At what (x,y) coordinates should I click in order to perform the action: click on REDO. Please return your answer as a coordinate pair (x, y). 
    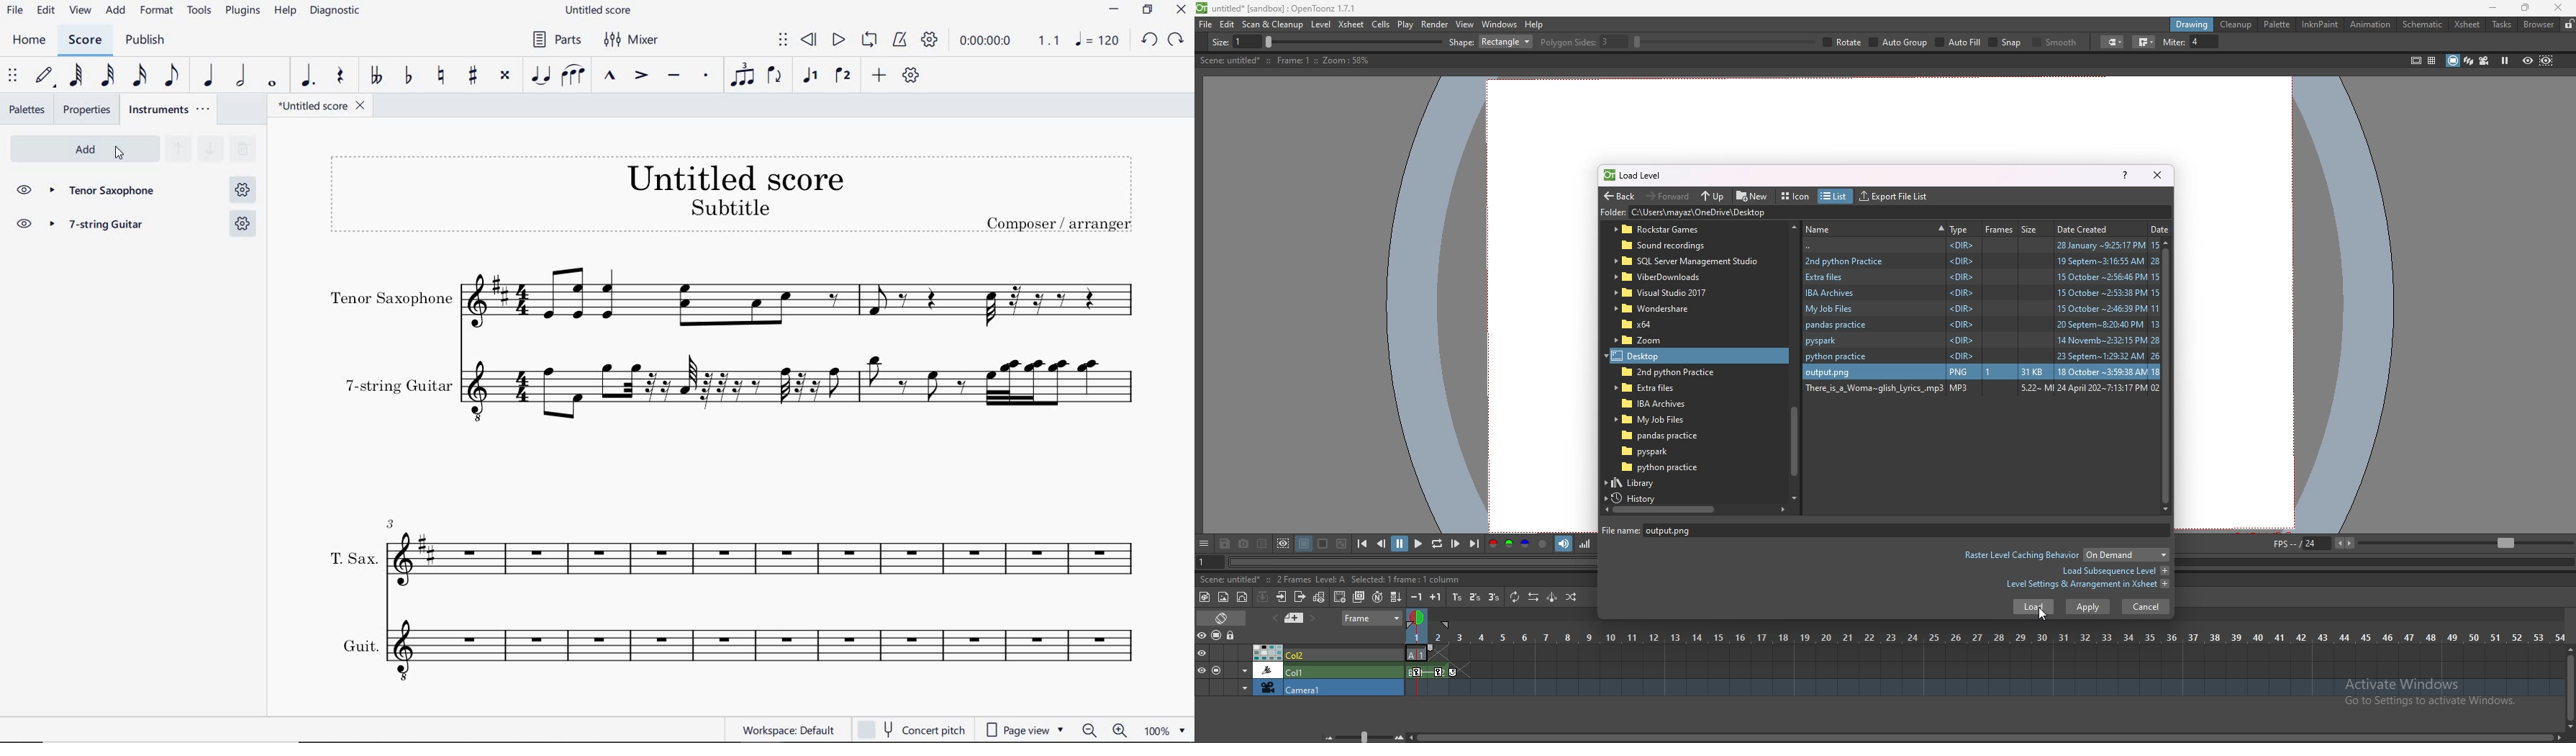
    Looking at the image, I should click on (1175, 40).